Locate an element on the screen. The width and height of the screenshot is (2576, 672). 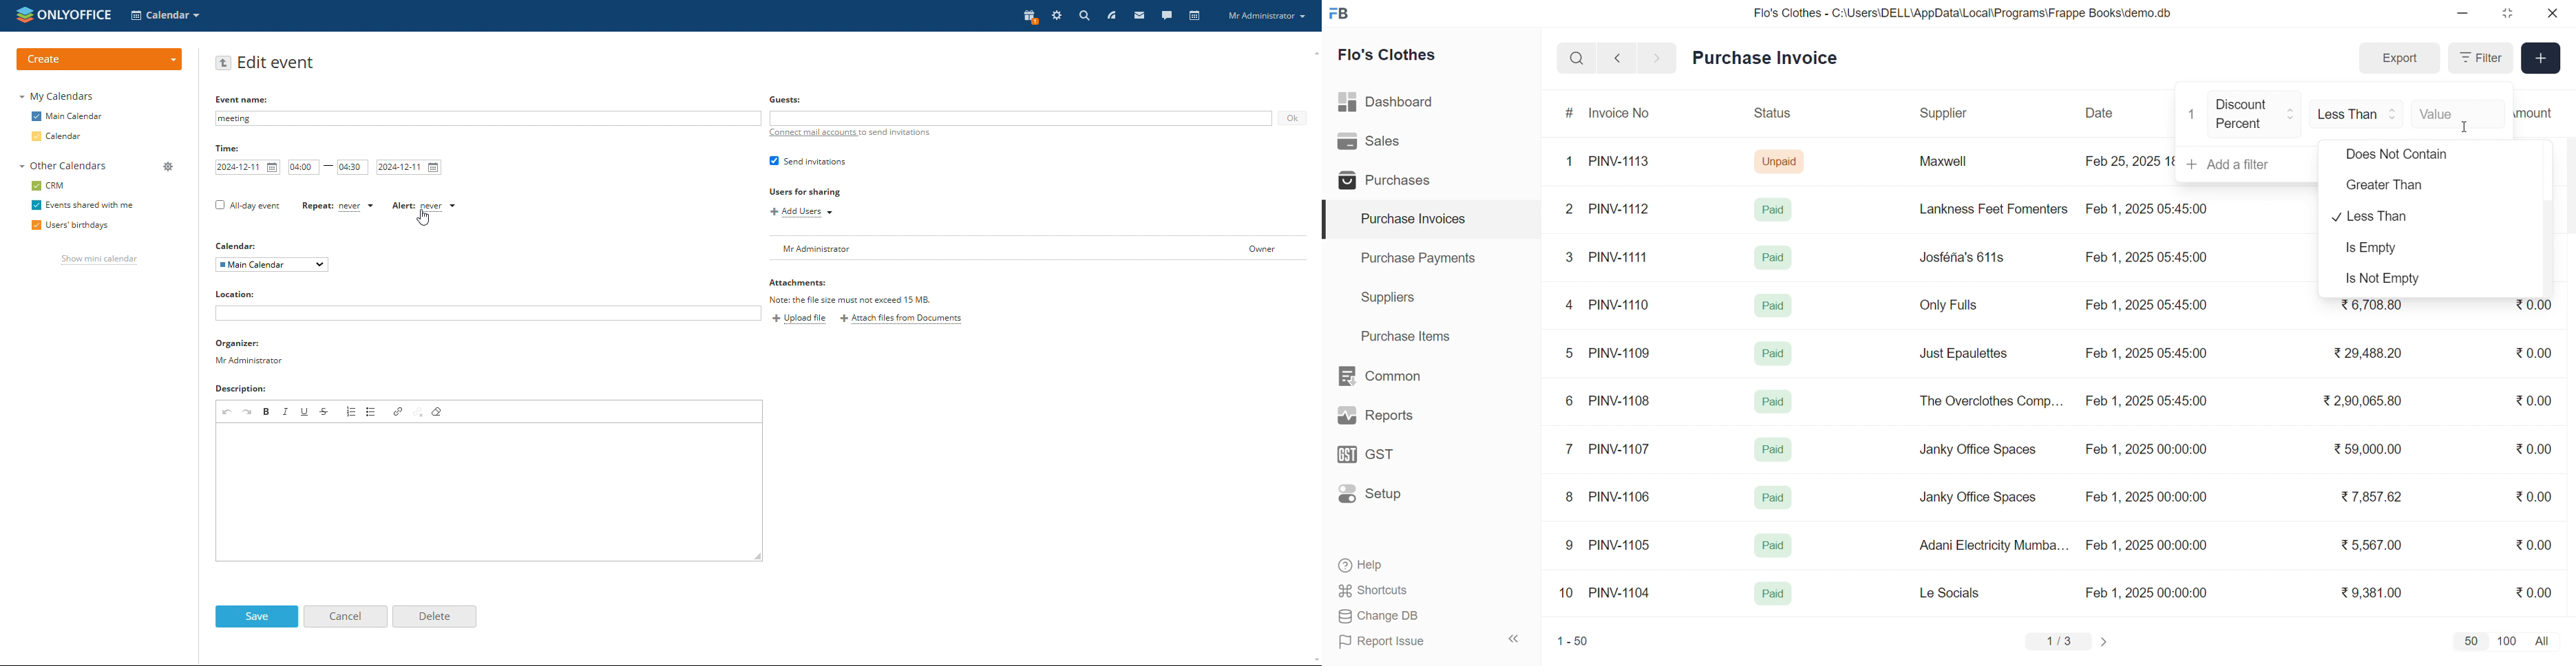
link is located at coordinates (398, 411).